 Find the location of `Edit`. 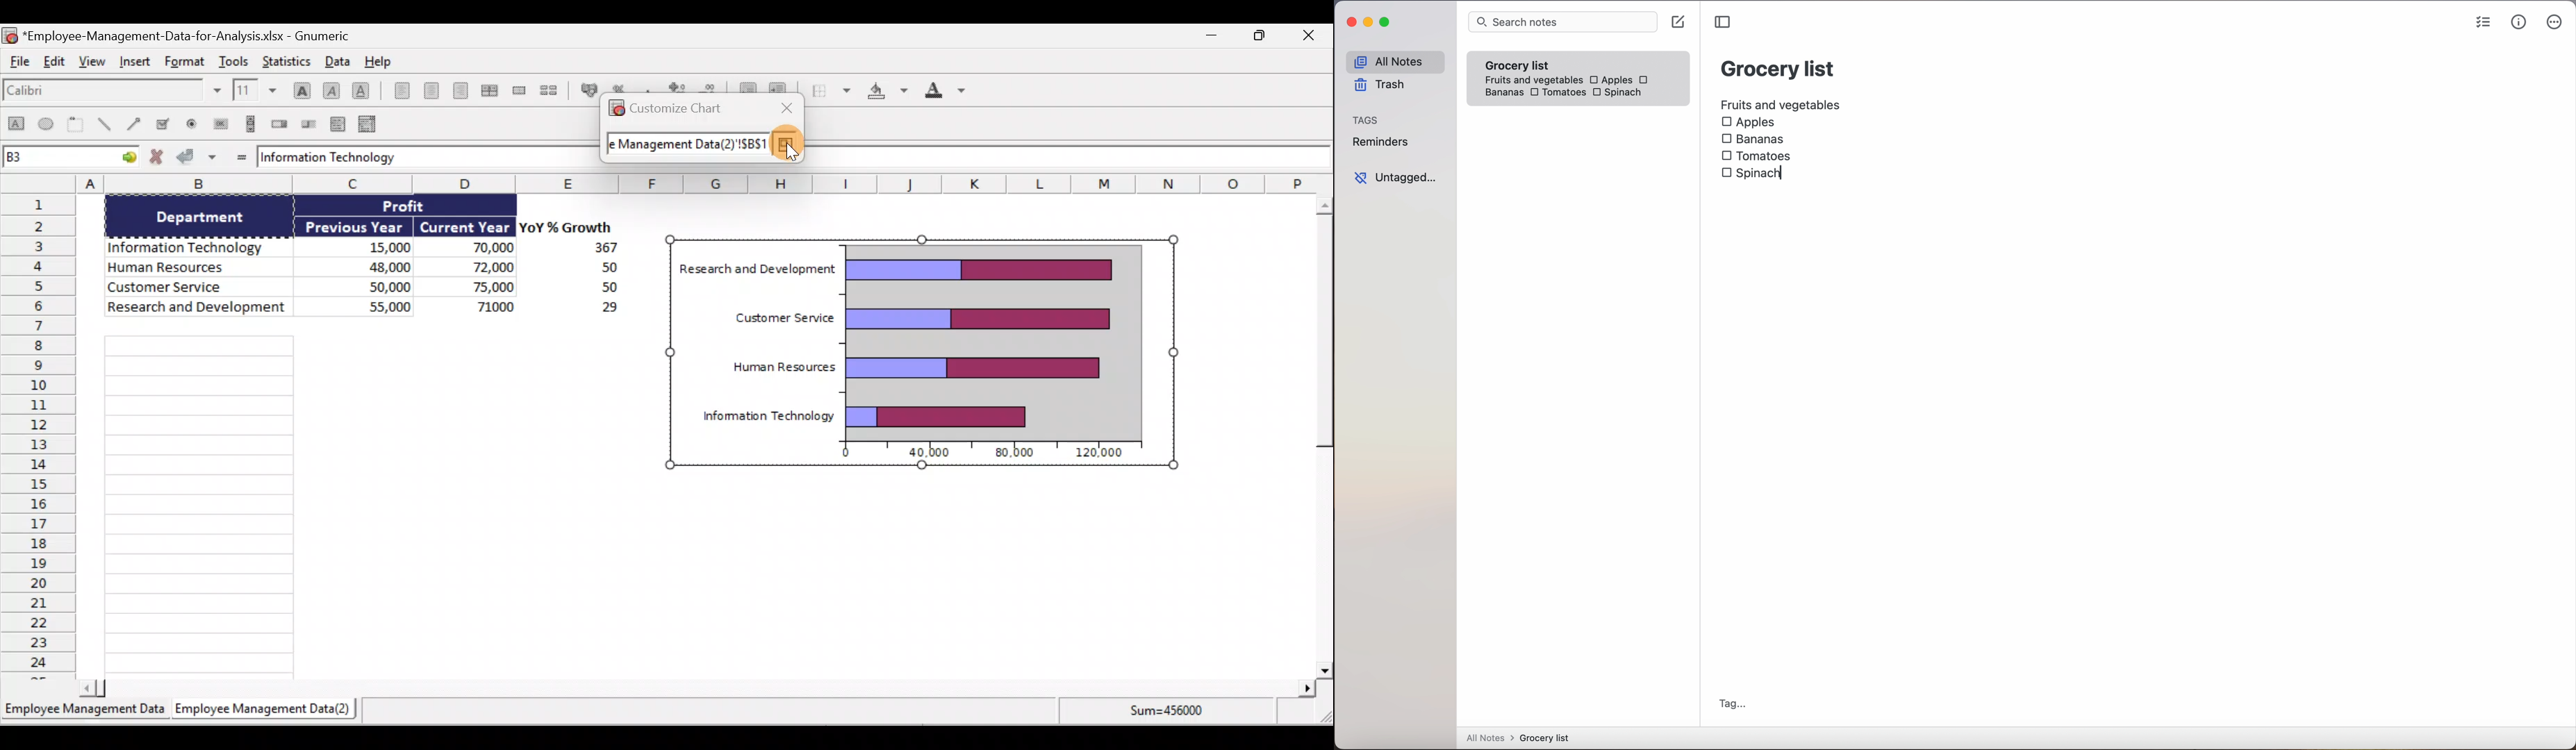

Edit is located at coordinates (55, 61).